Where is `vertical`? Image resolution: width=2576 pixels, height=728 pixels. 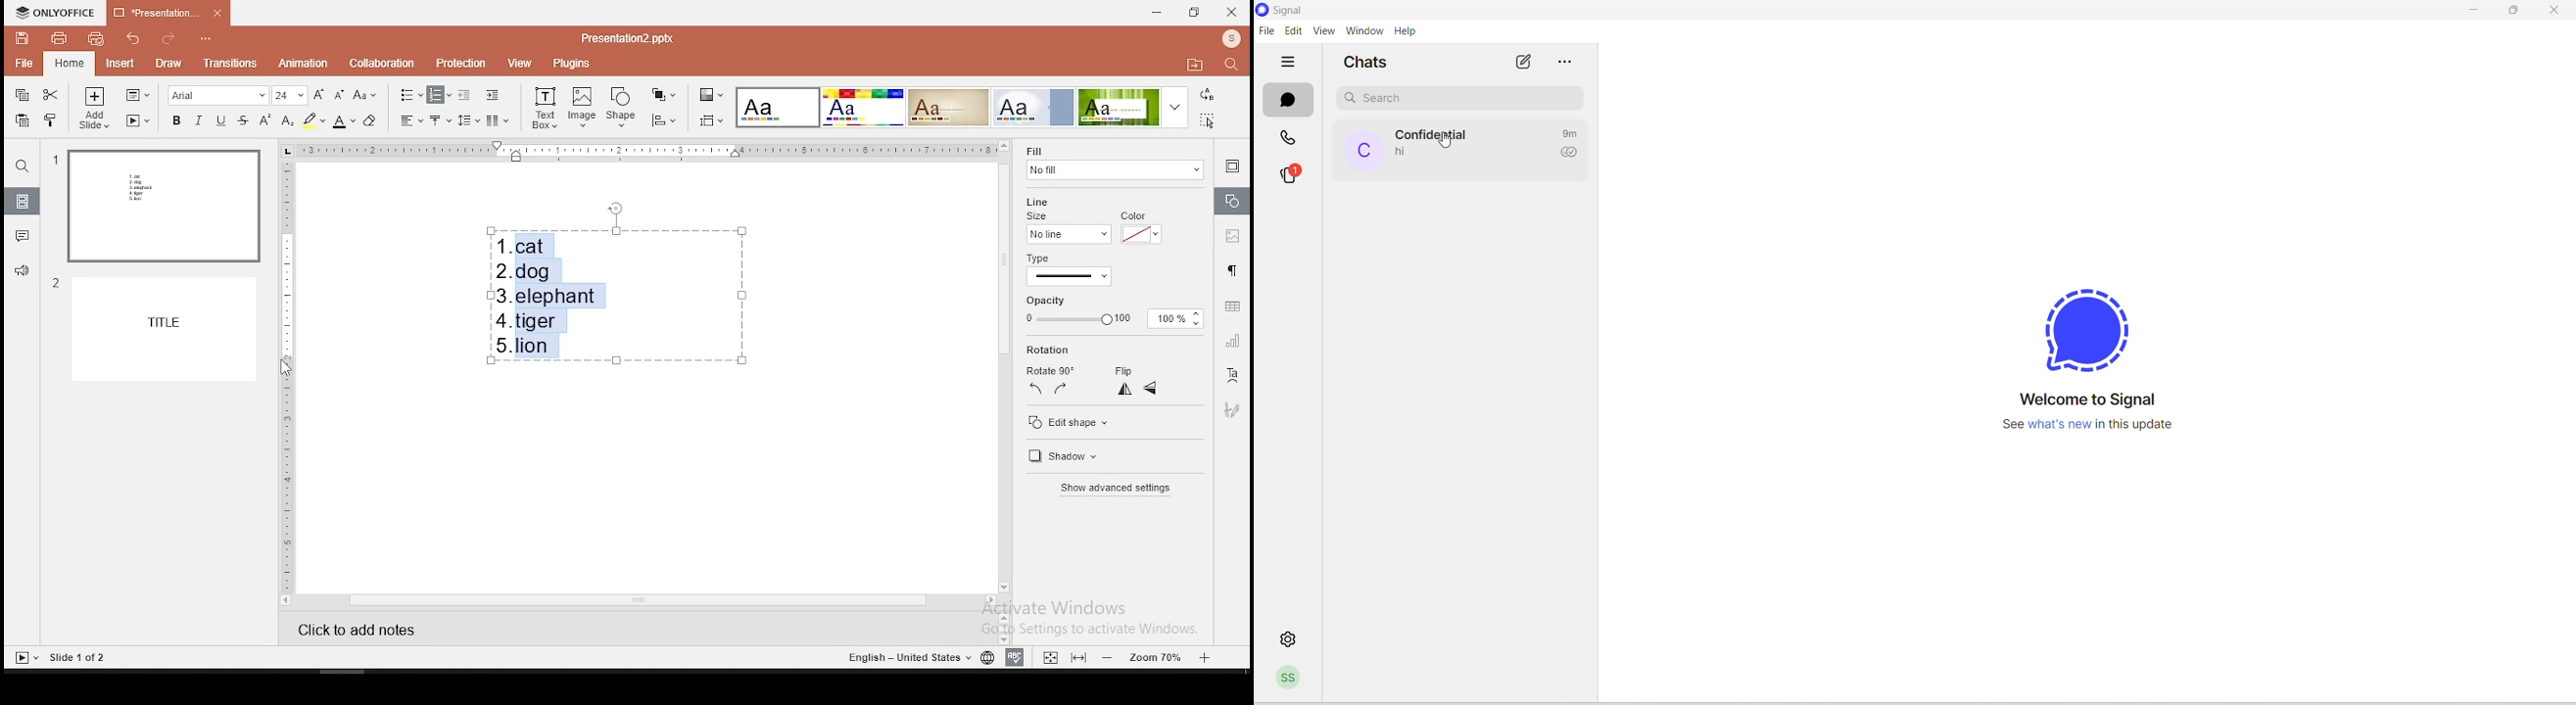 vertical is located at coordinates (1125, 391).